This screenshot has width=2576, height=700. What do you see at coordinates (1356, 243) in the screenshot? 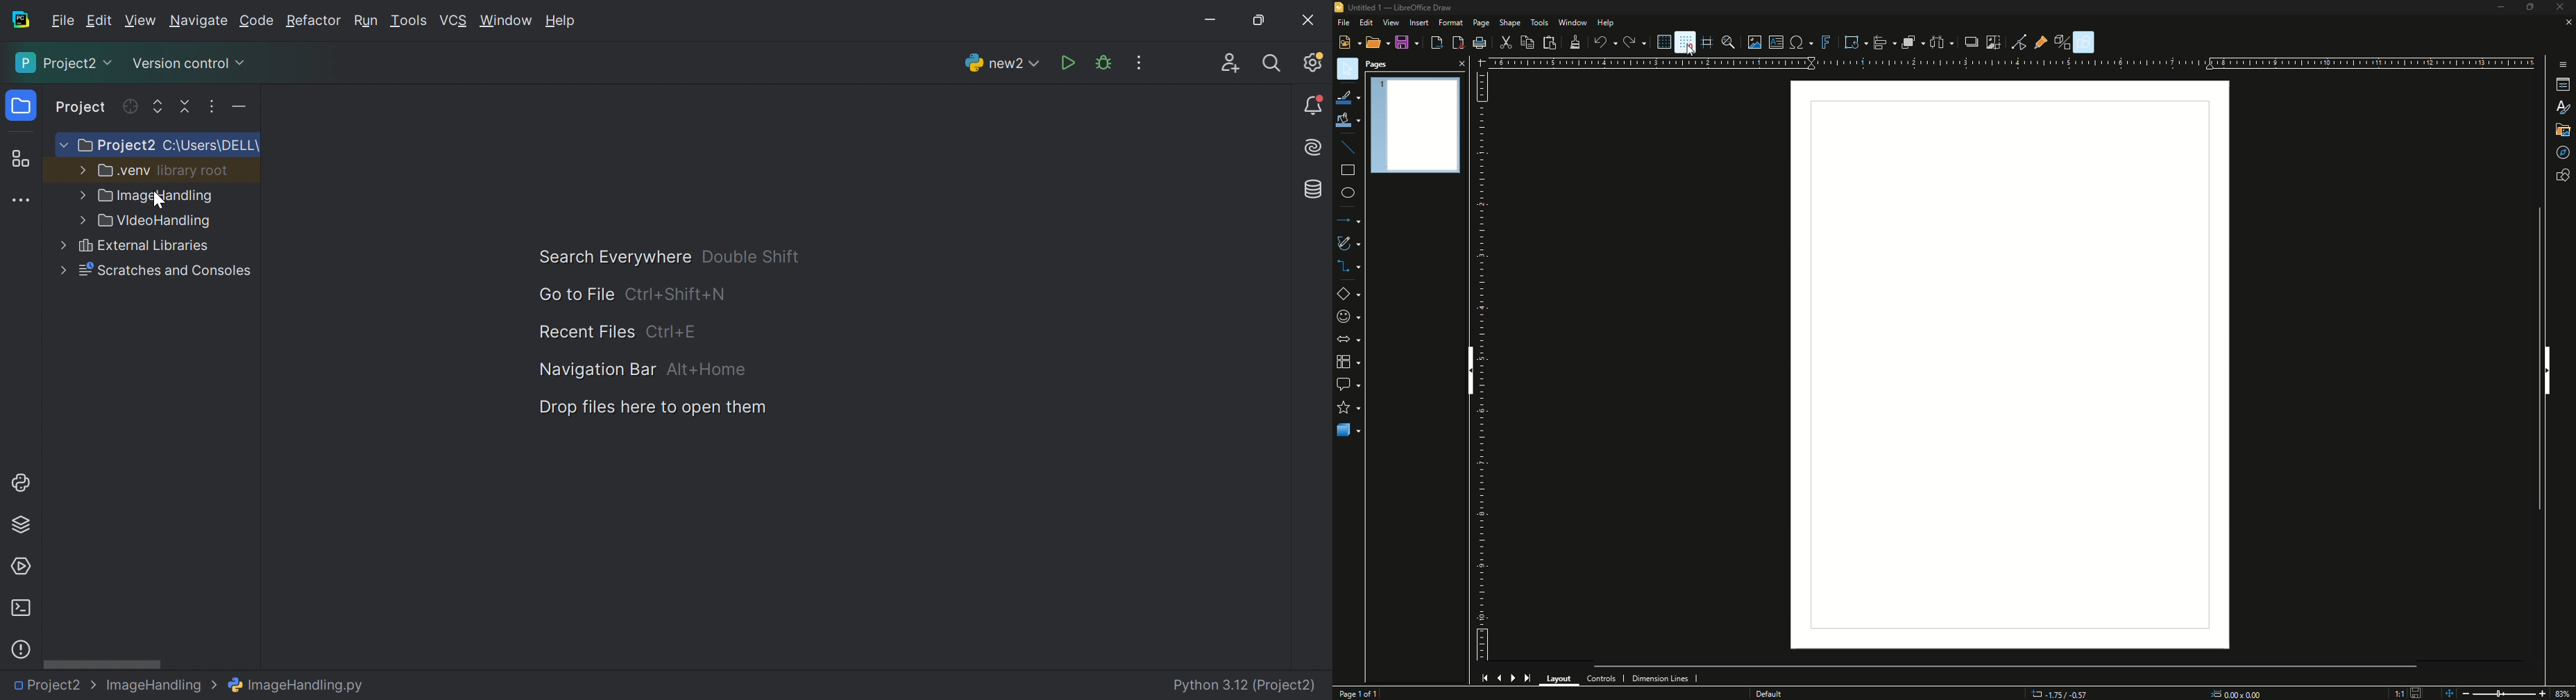
I see `Curves and polygons` at bounding box center [1356, 243].